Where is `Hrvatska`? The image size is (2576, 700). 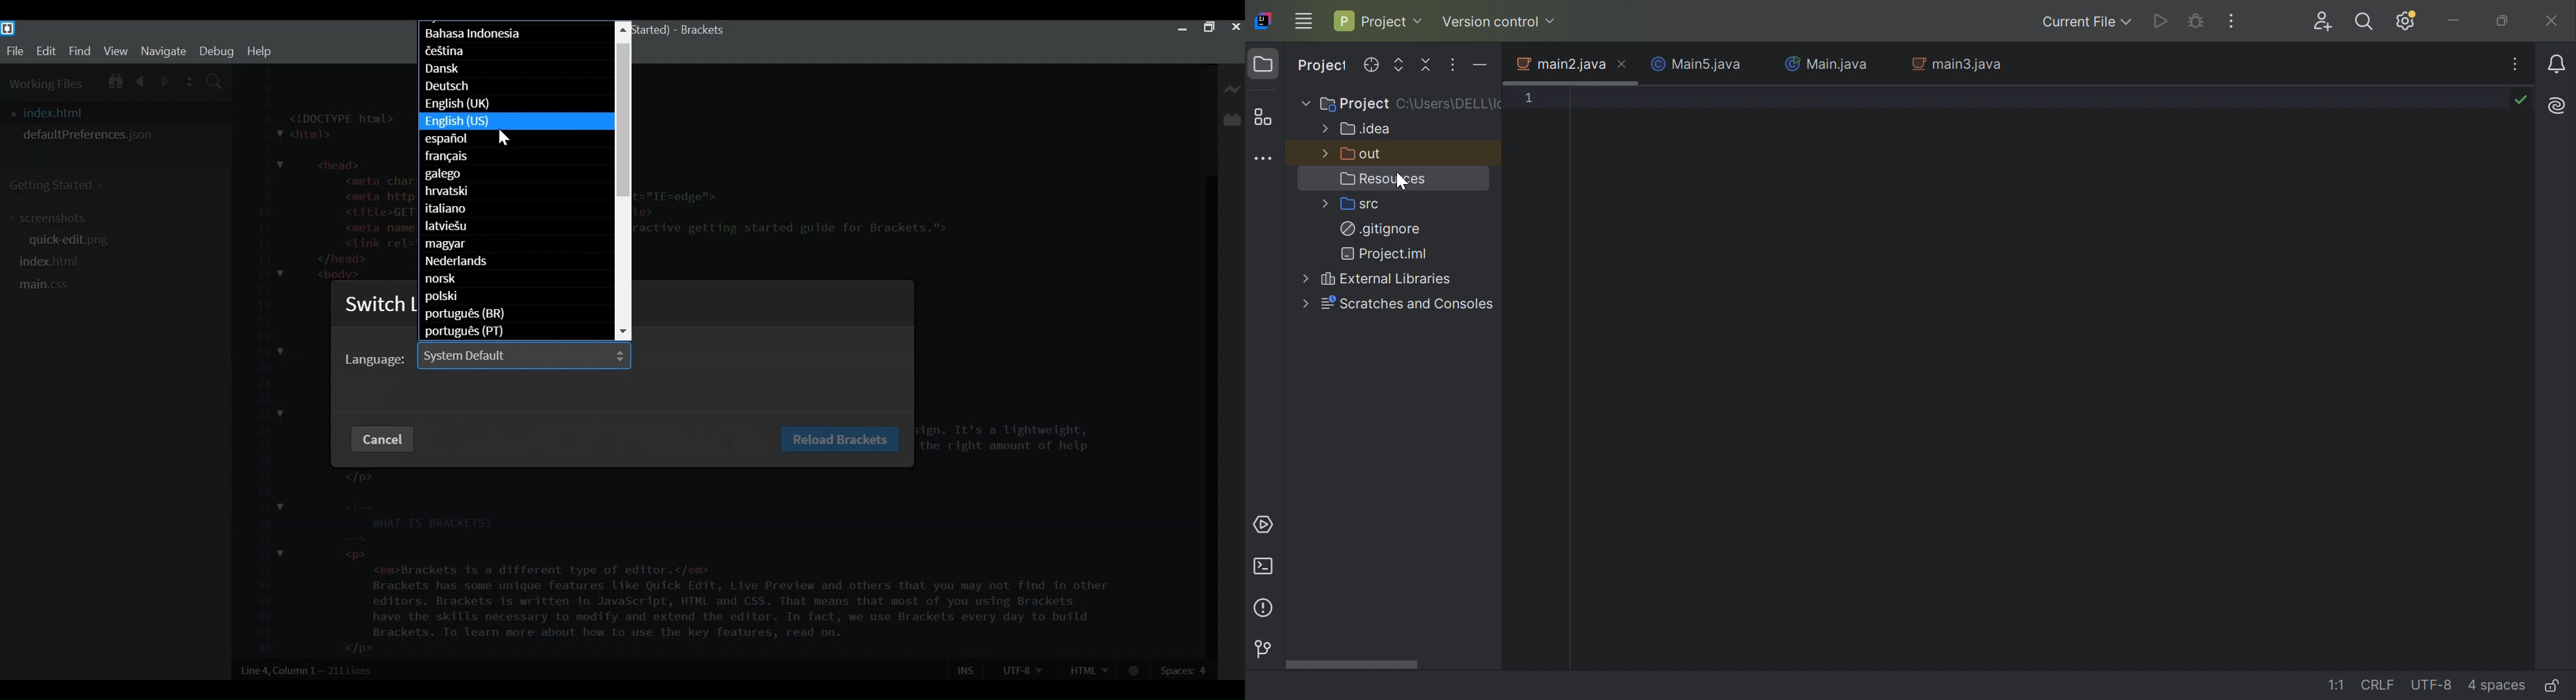
Hrvatska is located at coordinates (516, 191).